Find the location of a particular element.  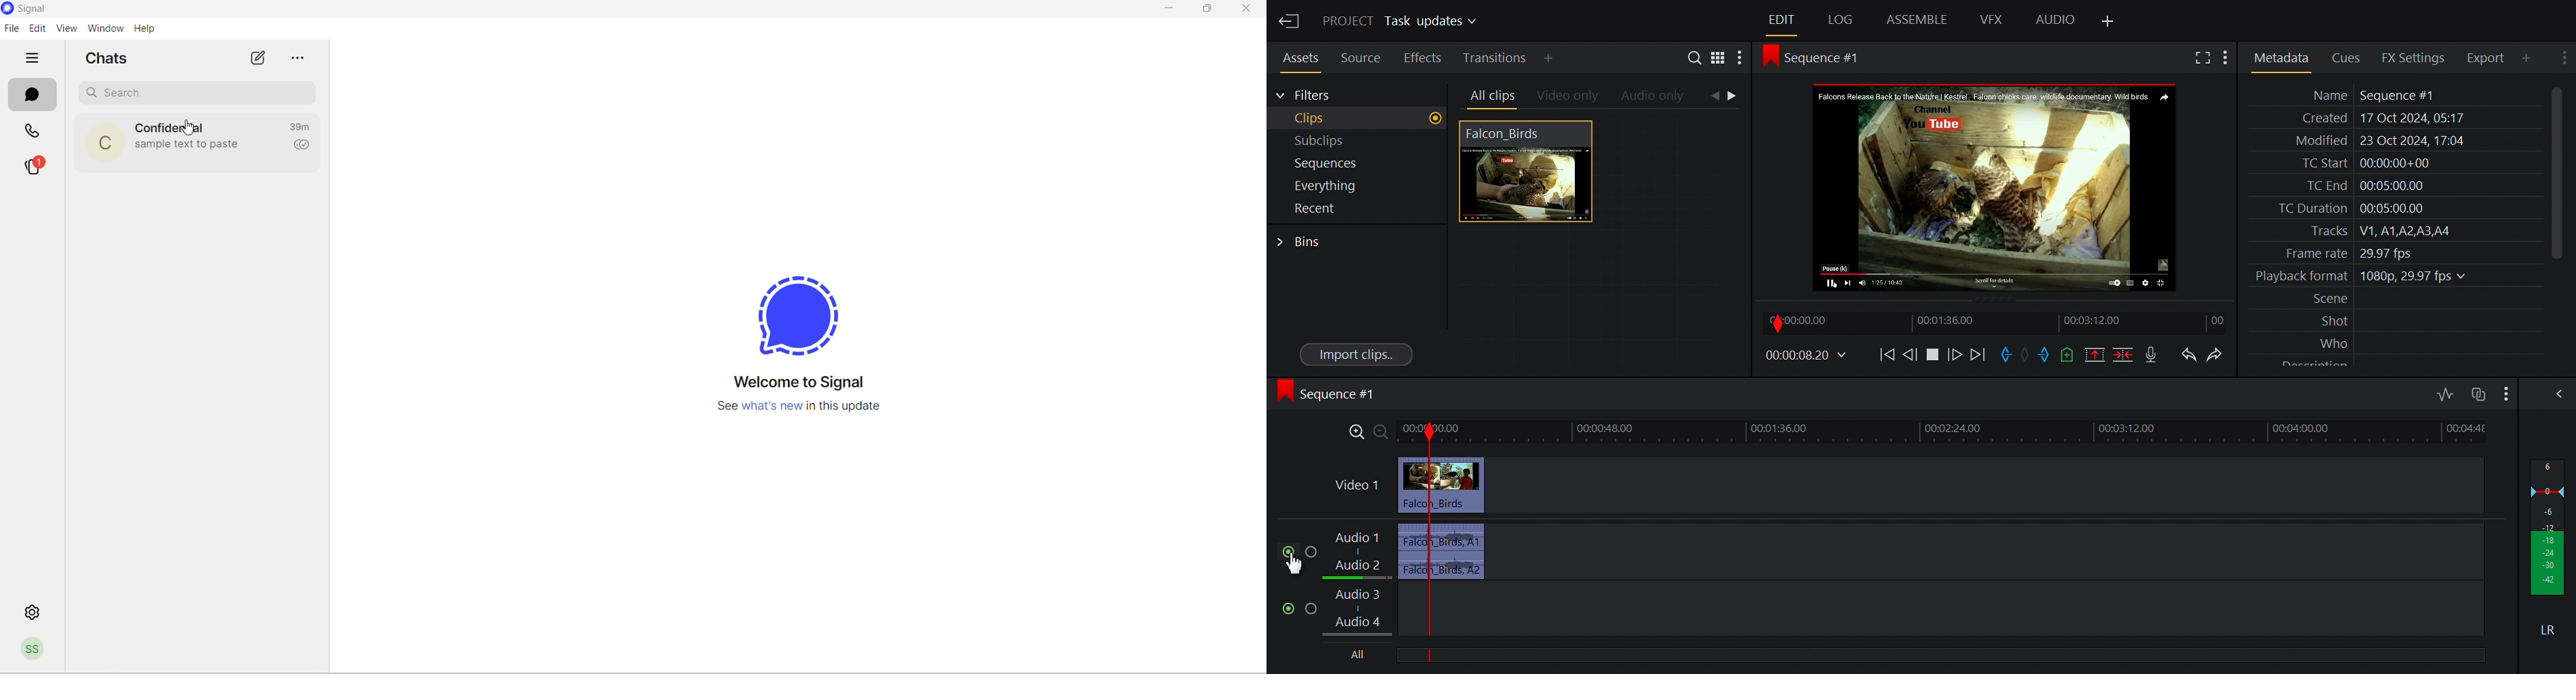

view is located at coordinates (65, 29).